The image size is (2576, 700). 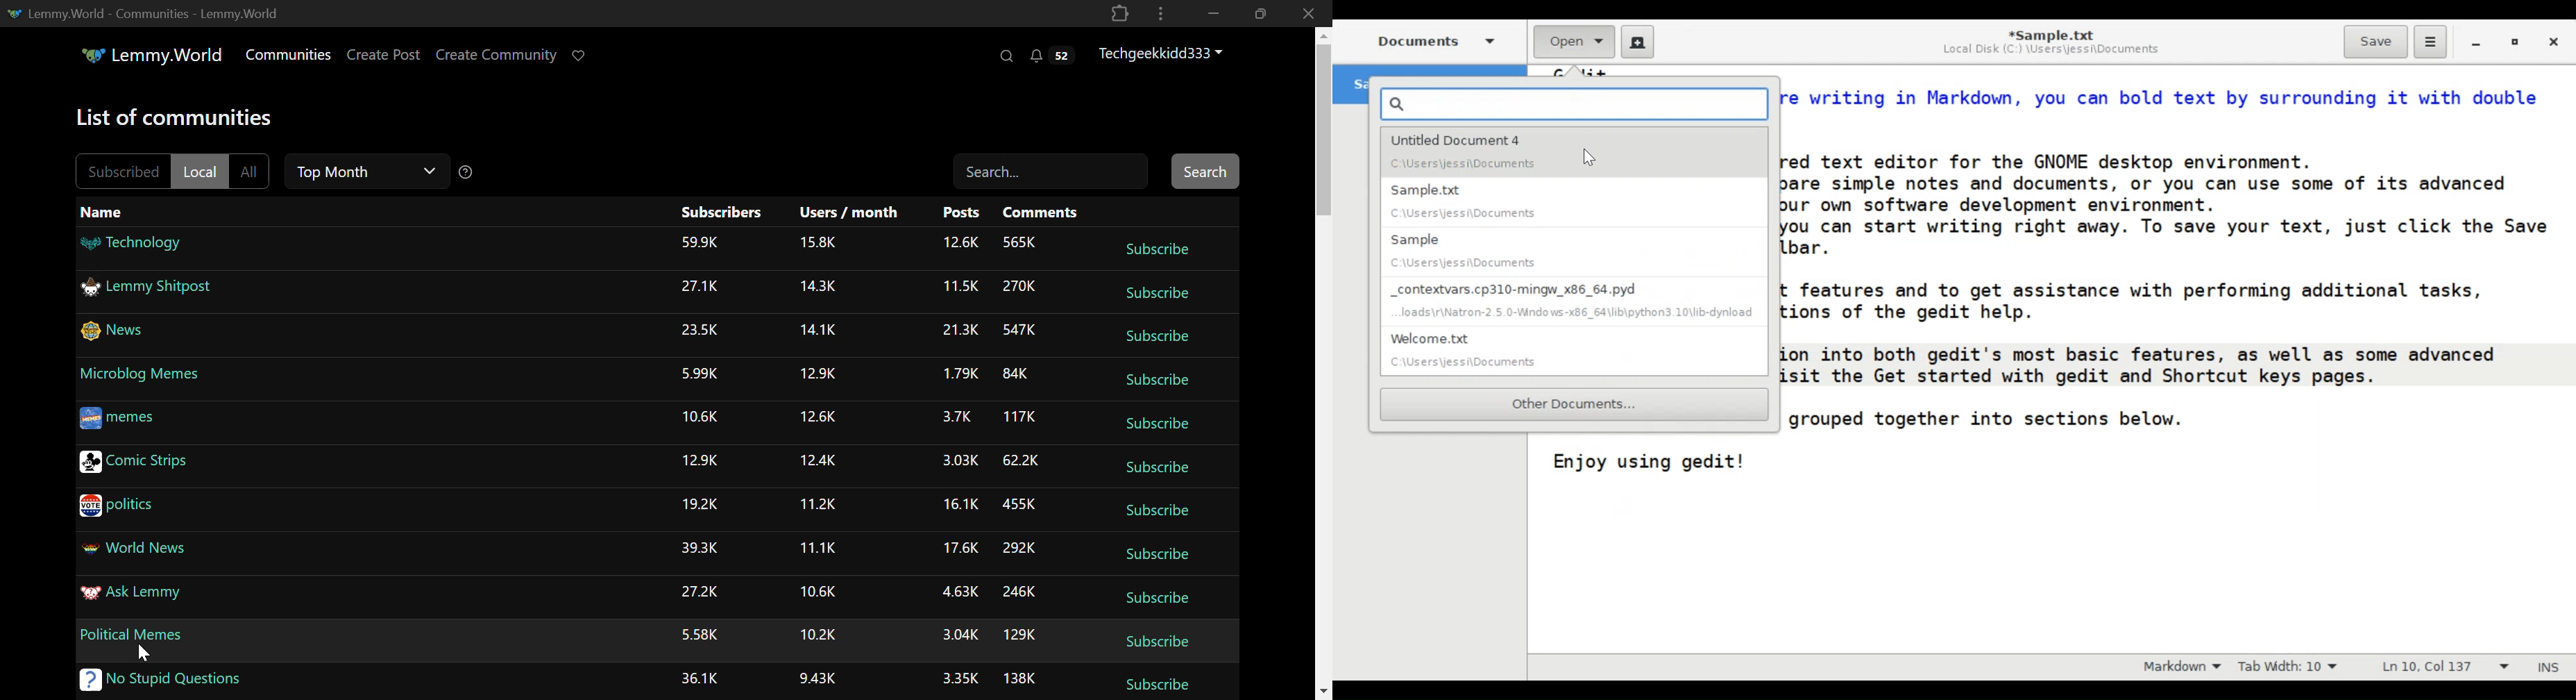 I want to click on Users/month Column Heading, so click(x=848, y=212).